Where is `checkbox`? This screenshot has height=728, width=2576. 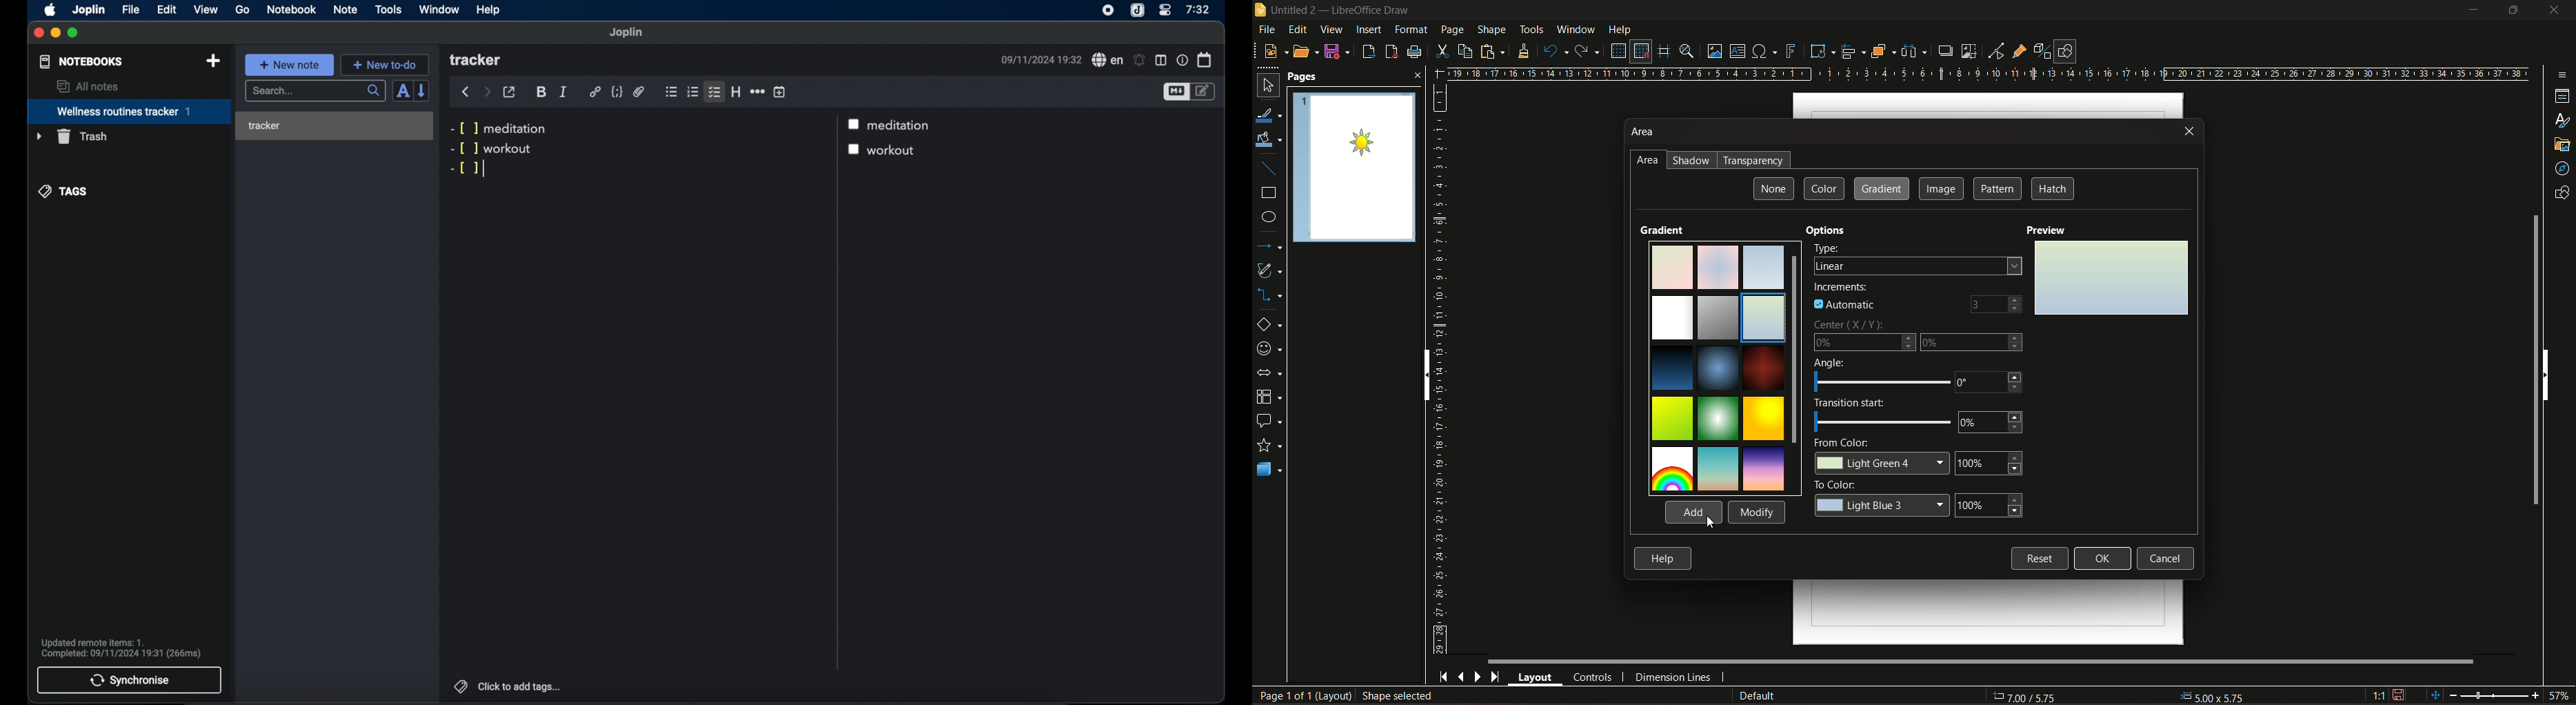
checkbox is located at coordinates (857, 150).